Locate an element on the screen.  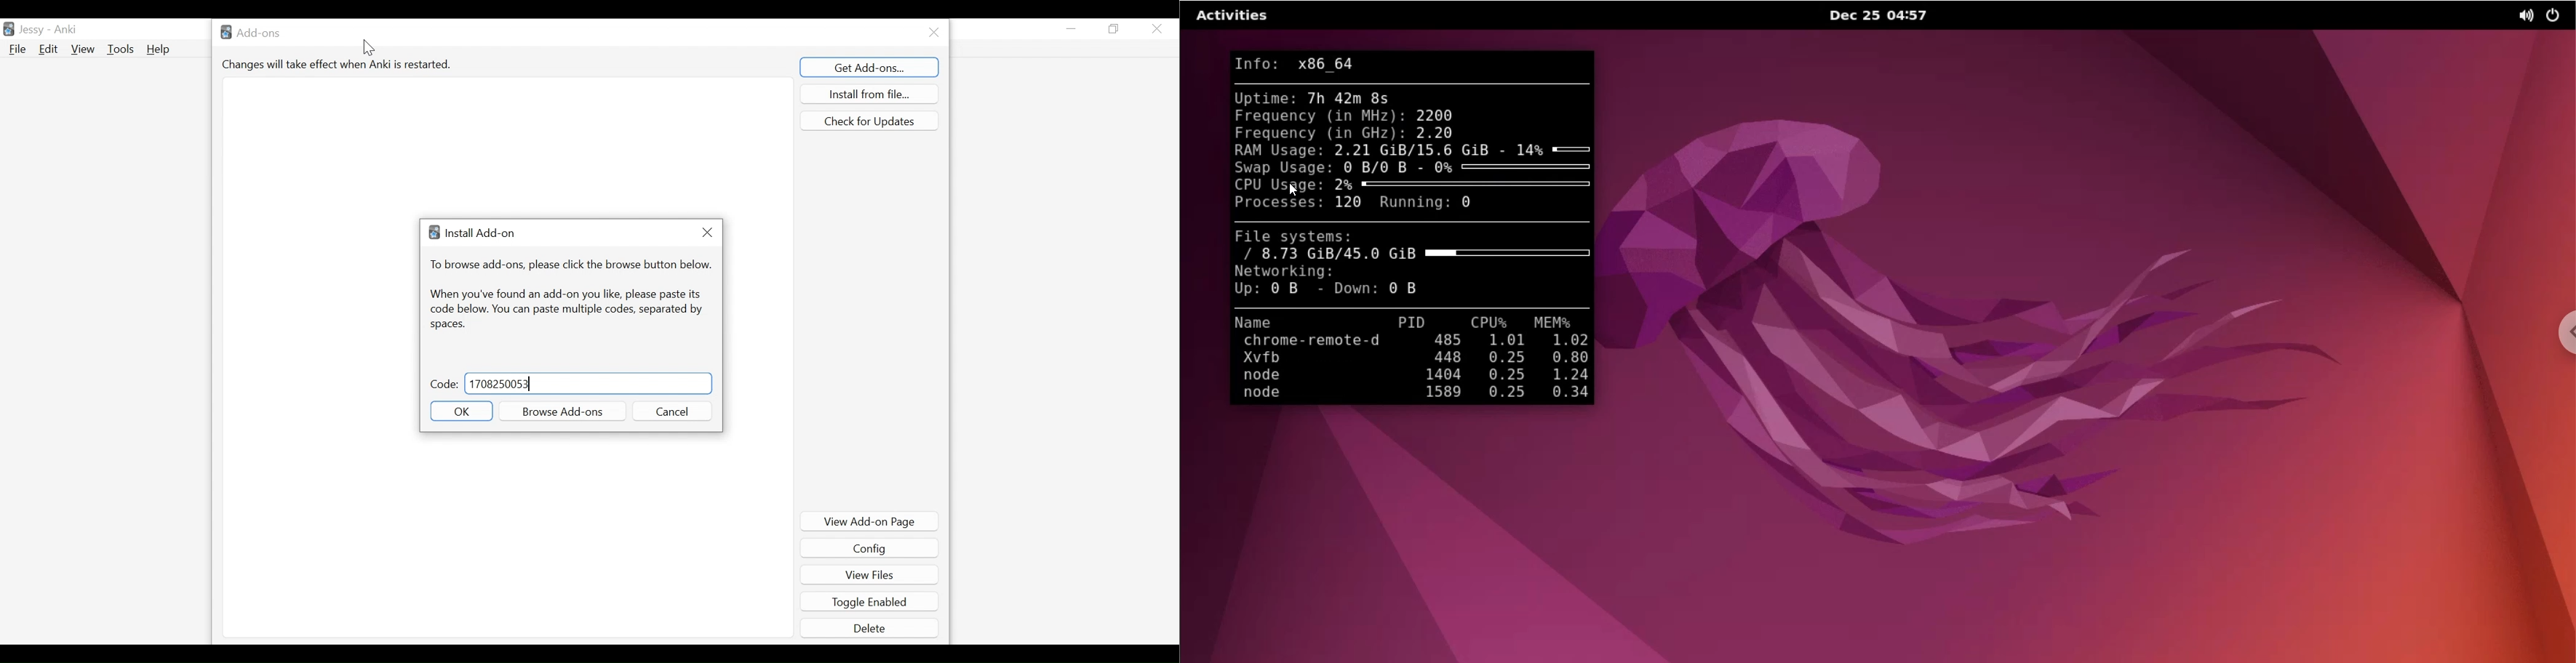
code below. You can paste multiple codes, separated by is located at coordinates (565, 311).